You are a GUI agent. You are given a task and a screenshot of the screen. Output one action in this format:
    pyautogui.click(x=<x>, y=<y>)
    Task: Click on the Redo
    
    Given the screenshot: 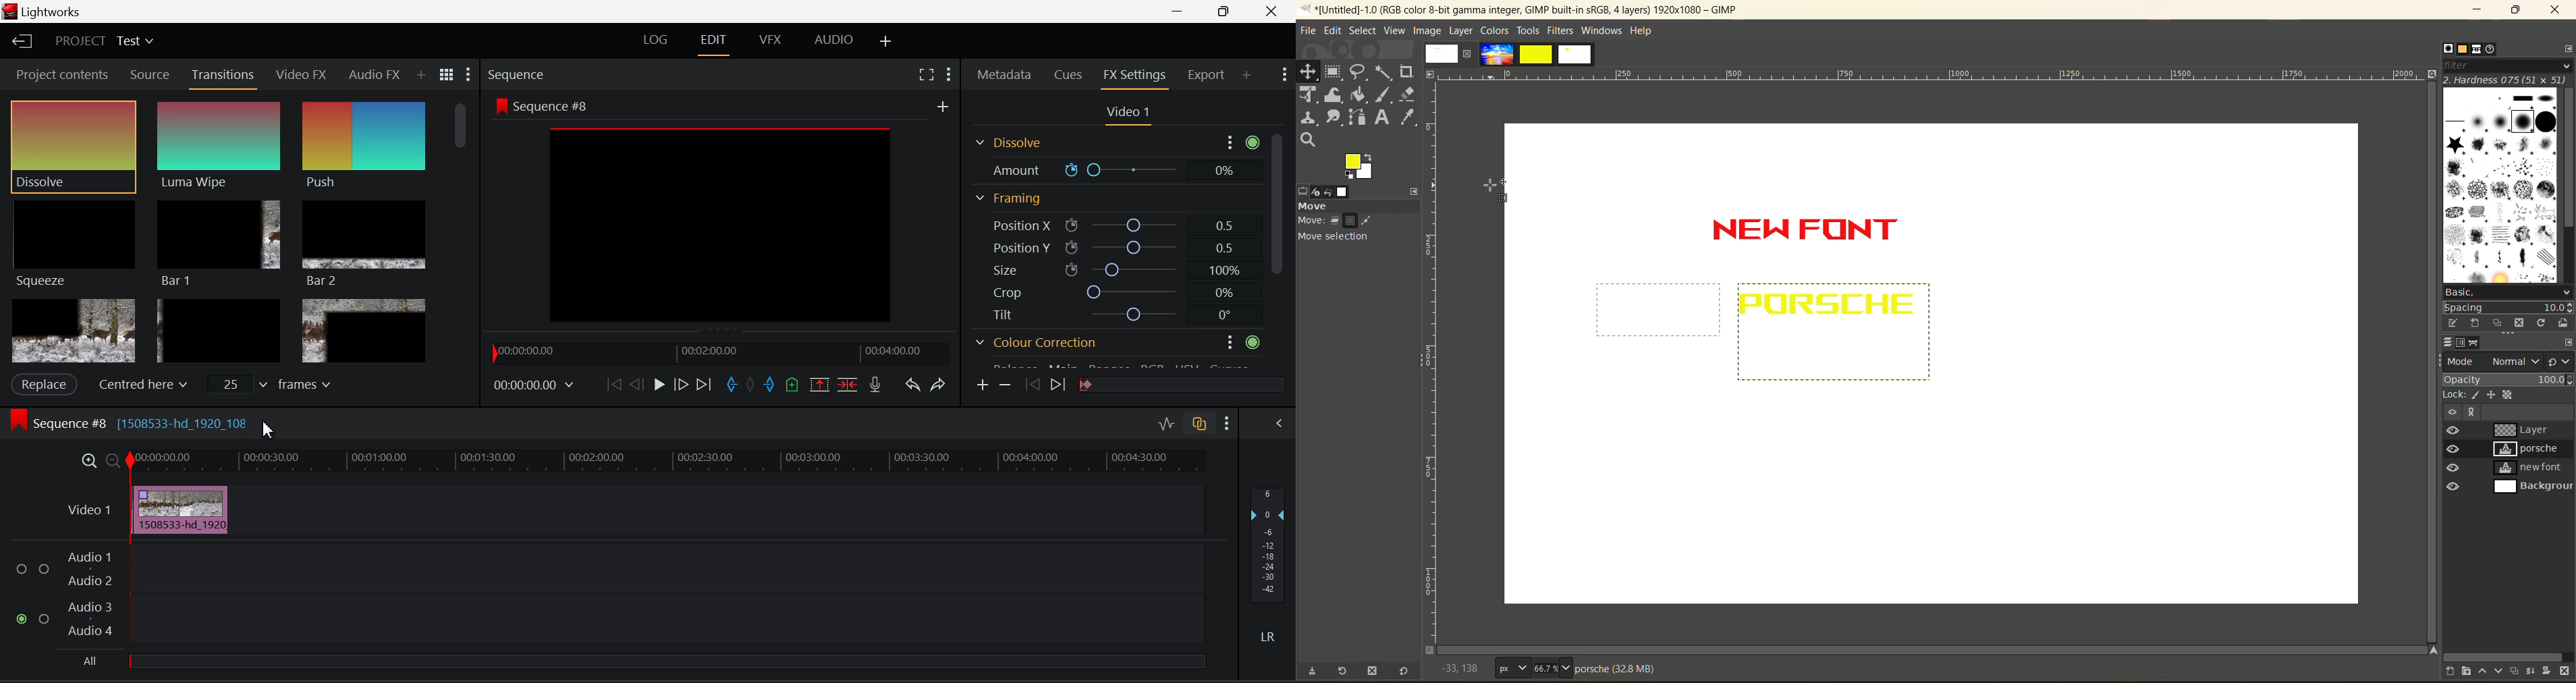 What is the action you would take?
    pyautogui.click(x=939, y=385)
    